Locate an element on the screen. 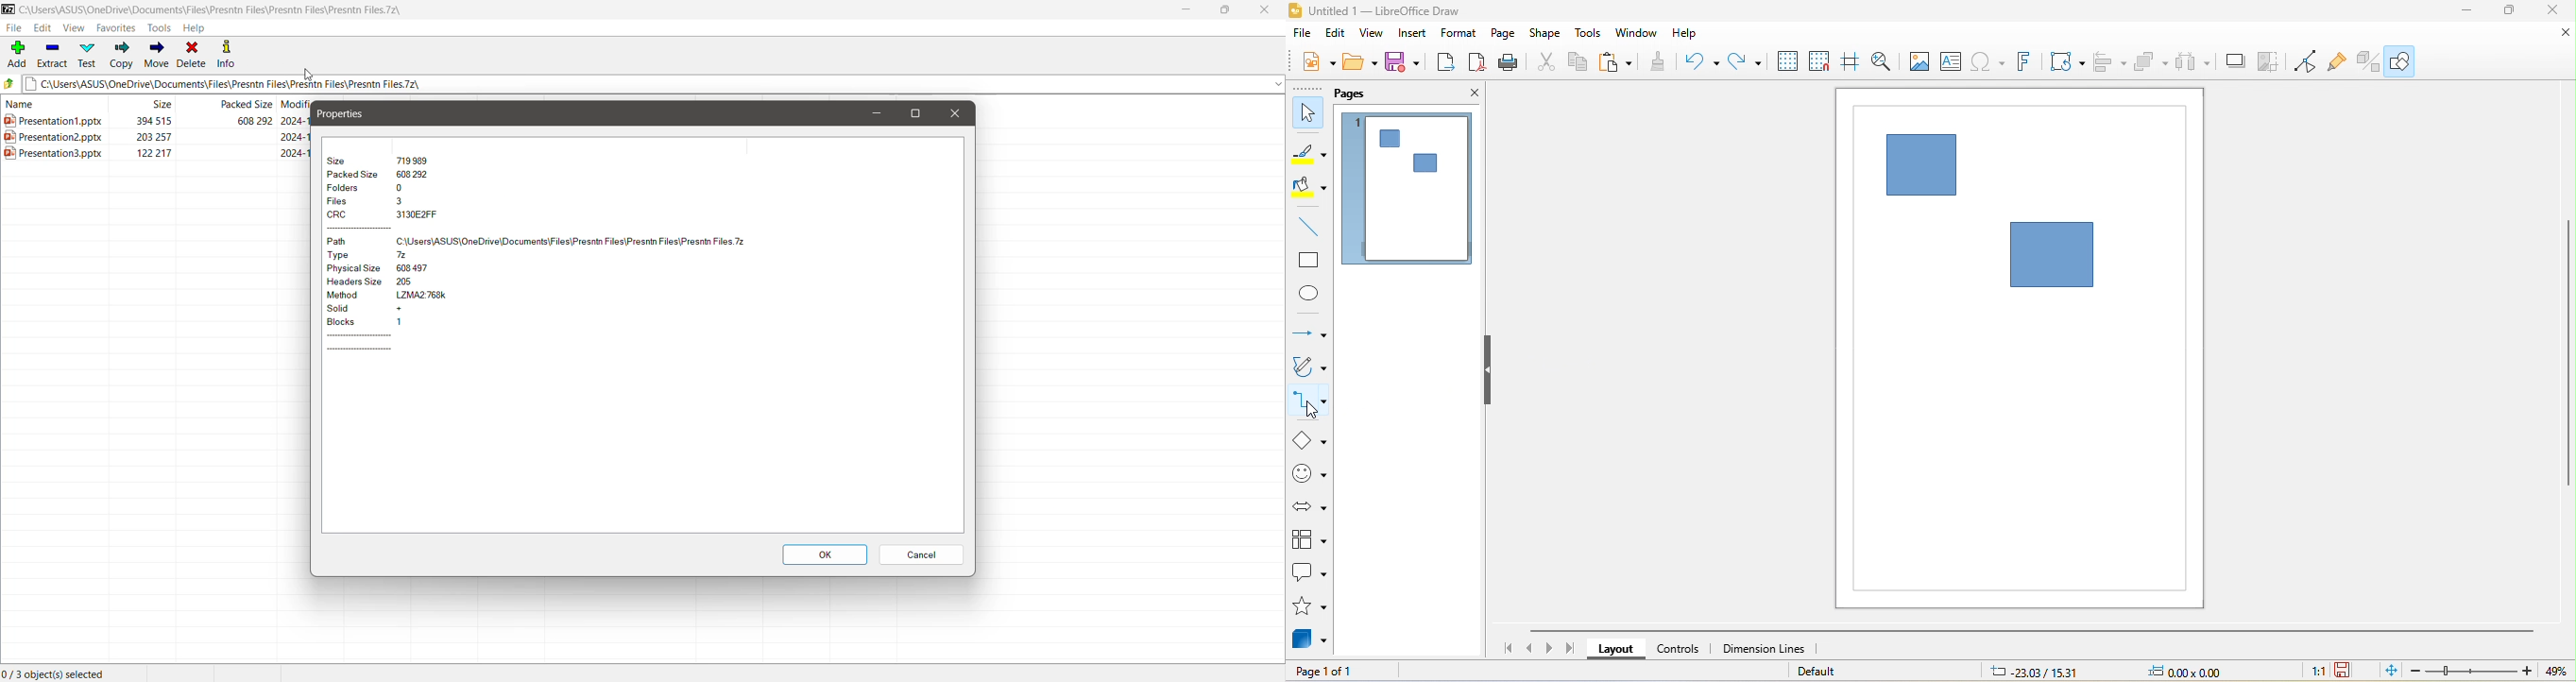 The width and height of the screenshot is (2576, 700). export directly as pdf is located at coordinates (1480, 62).